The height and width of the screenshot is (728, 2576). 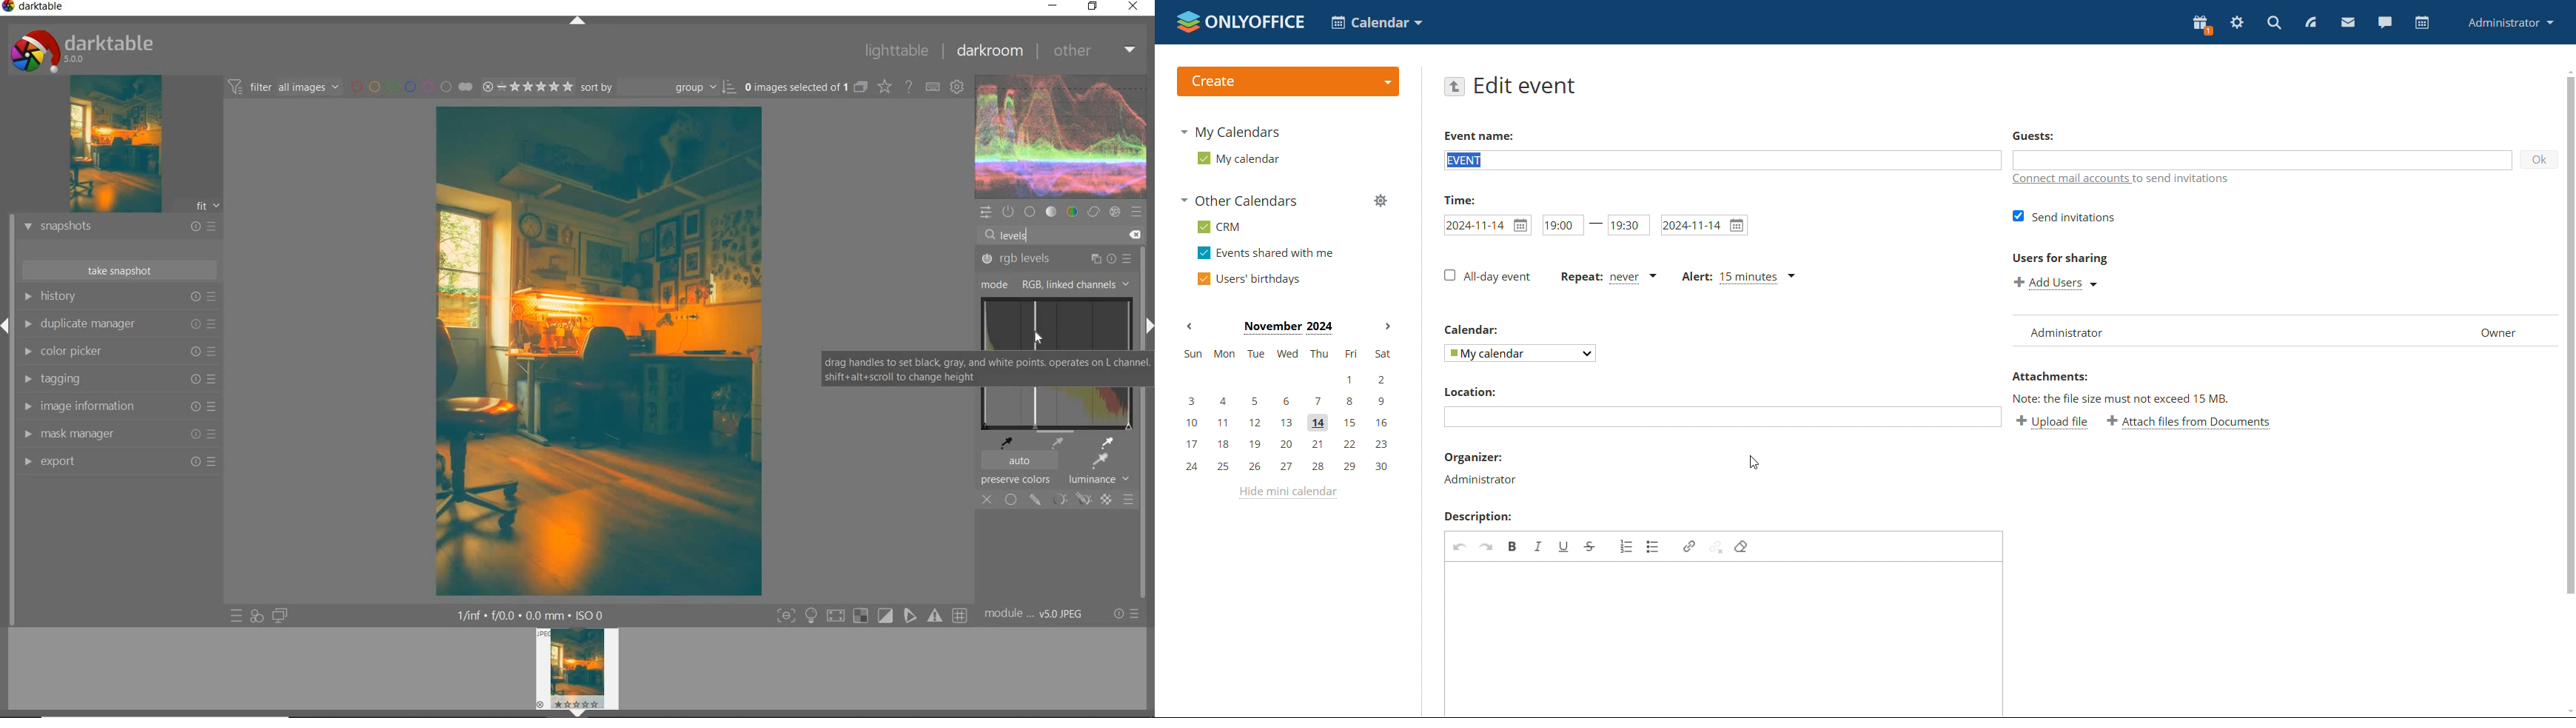 I want to click on expand grouped images, so click(x=807, y=87).